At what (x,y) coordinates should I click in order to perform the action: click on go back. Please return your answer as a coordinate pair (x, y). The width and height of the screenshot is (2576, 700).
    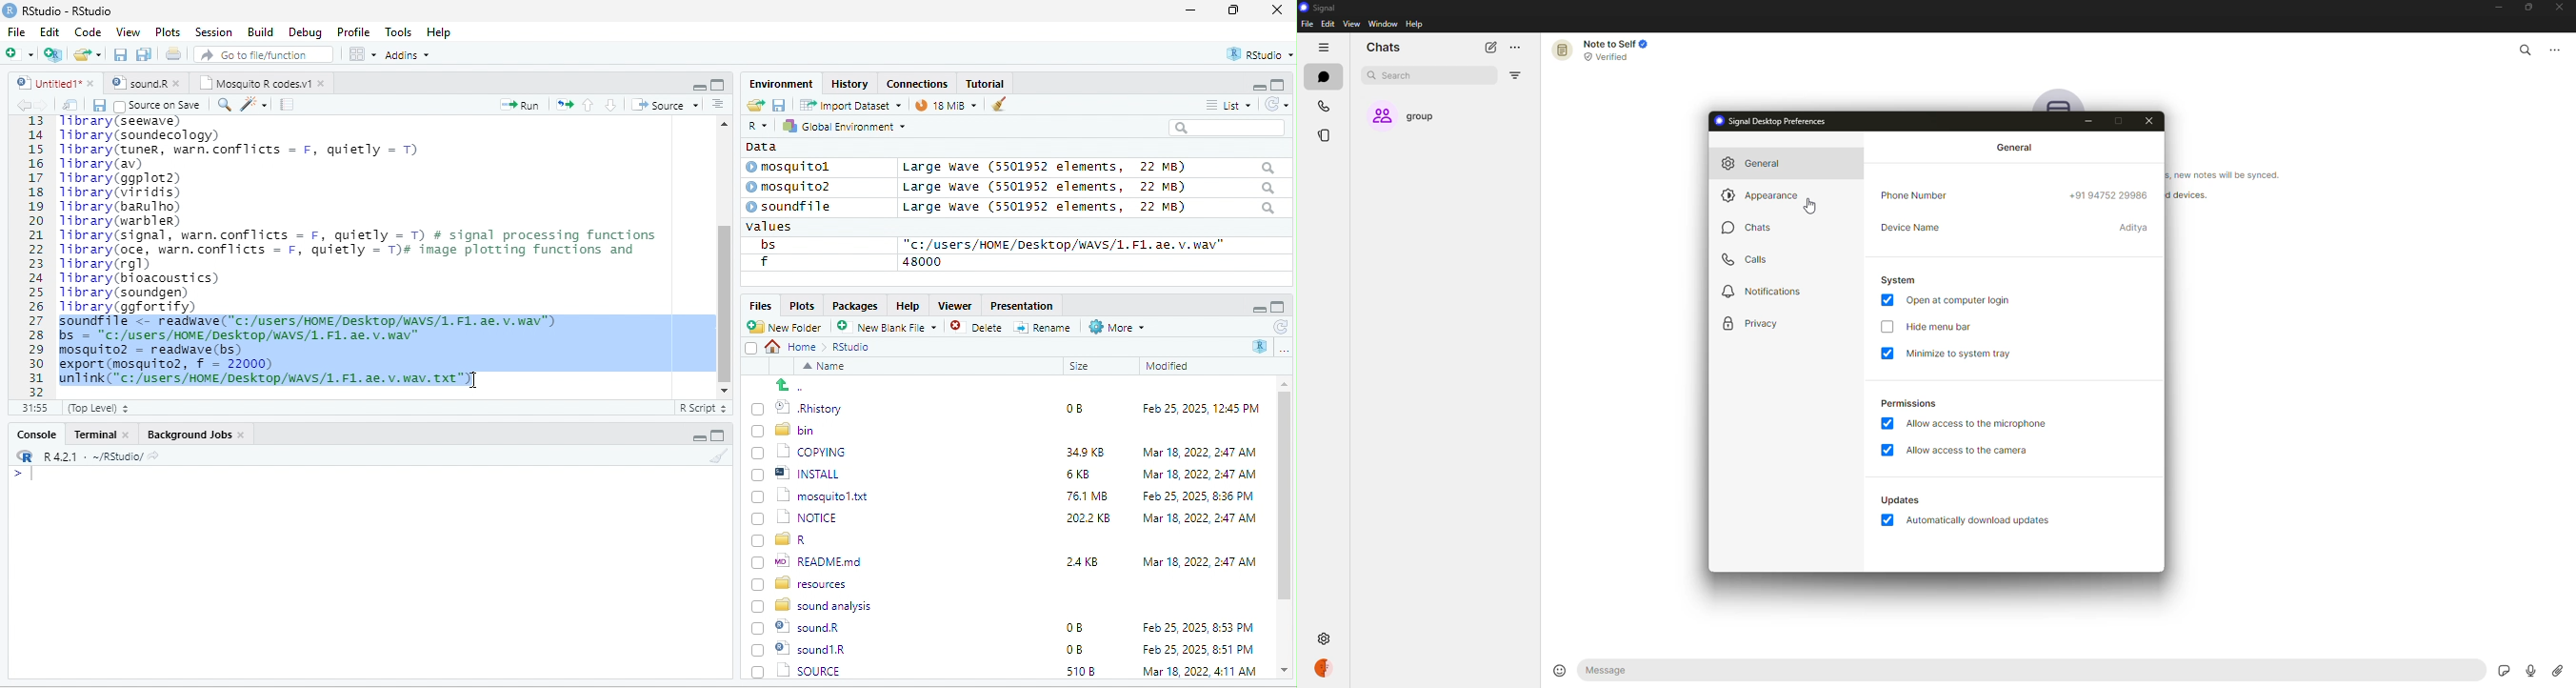
    Looking at the image, I should click on (797, 385).